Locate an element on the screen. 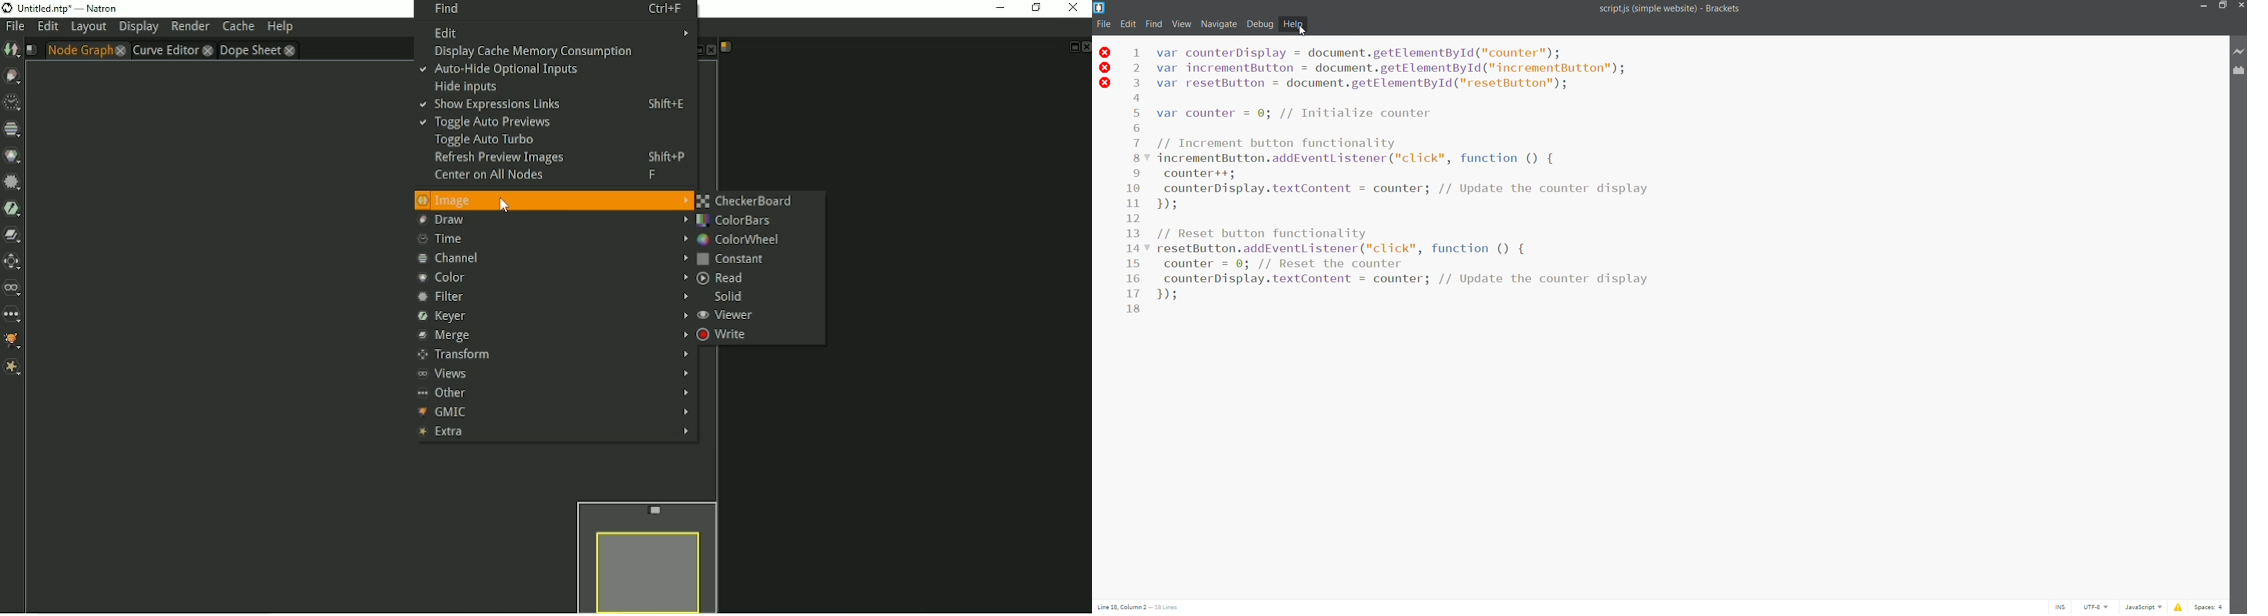 The width and height of the screenshot is (2268, 616). Other is located at coordinates (13, 315).